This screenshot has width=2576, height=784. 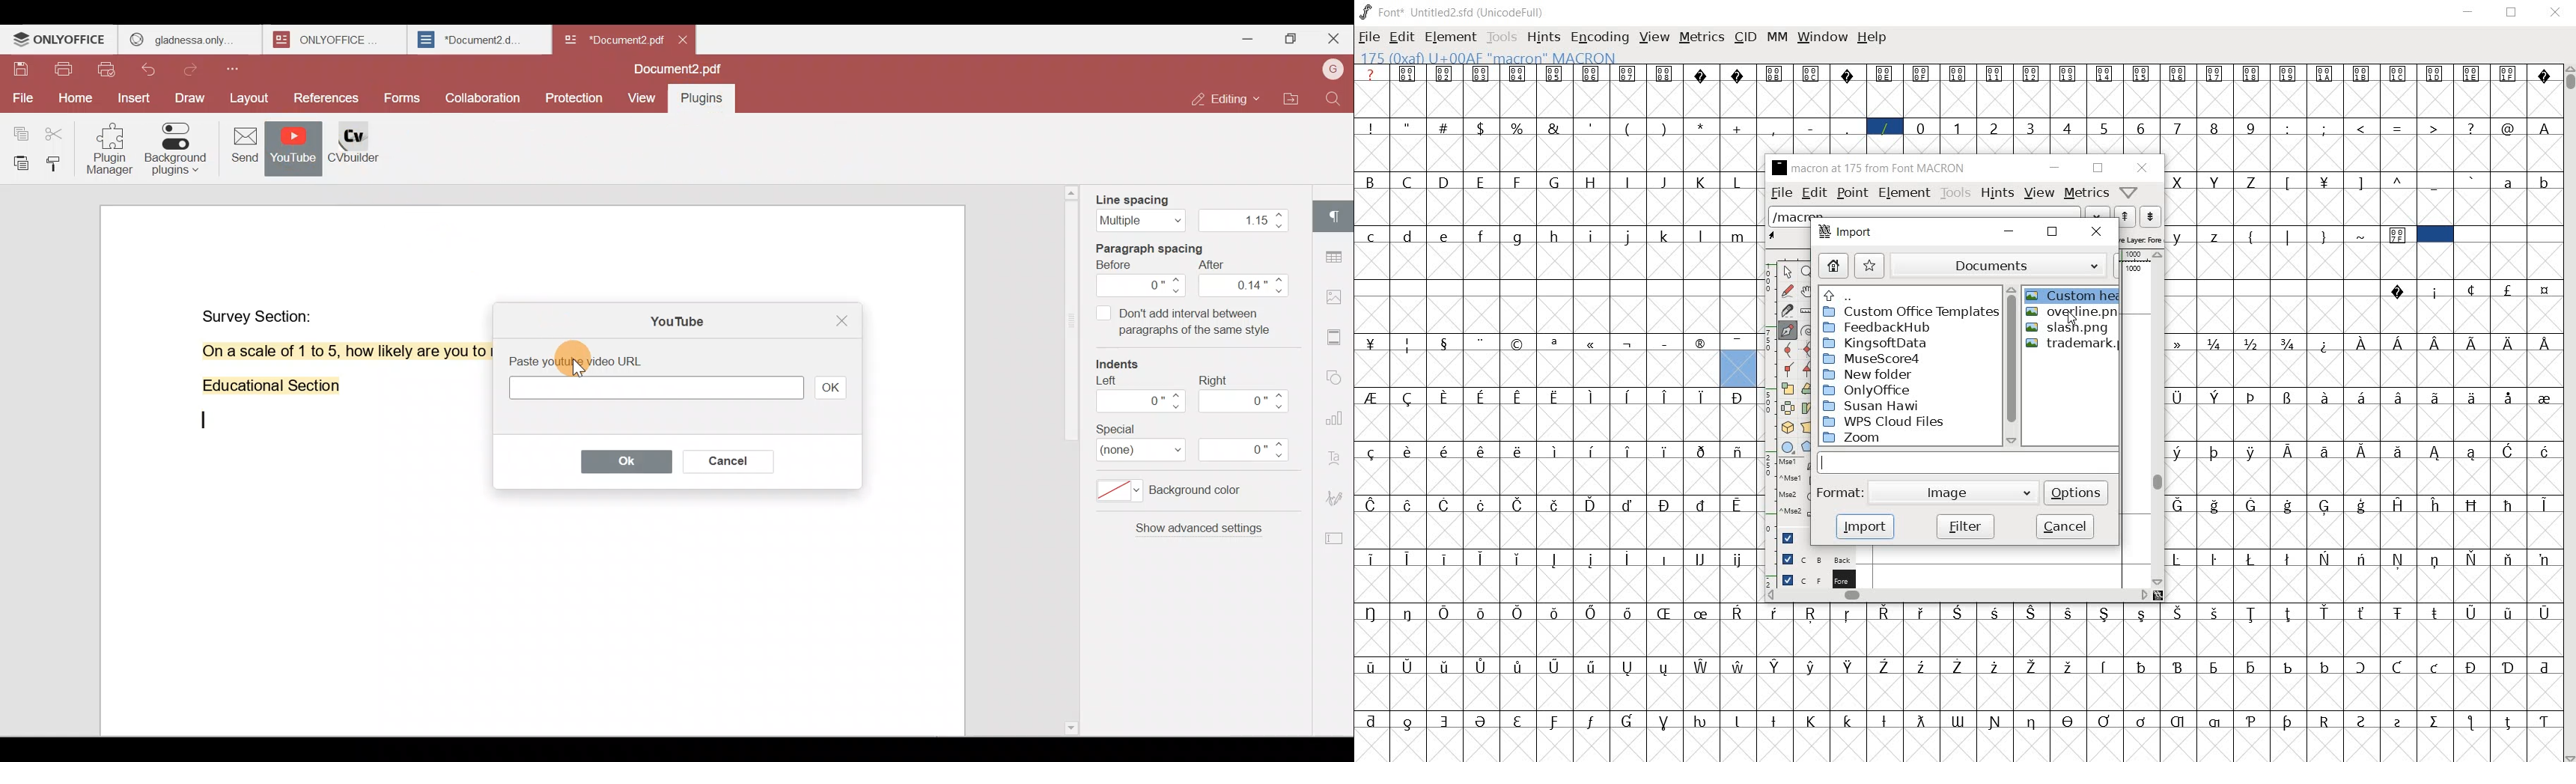 I want to click on Symbol, so click(x=1921, y=73).